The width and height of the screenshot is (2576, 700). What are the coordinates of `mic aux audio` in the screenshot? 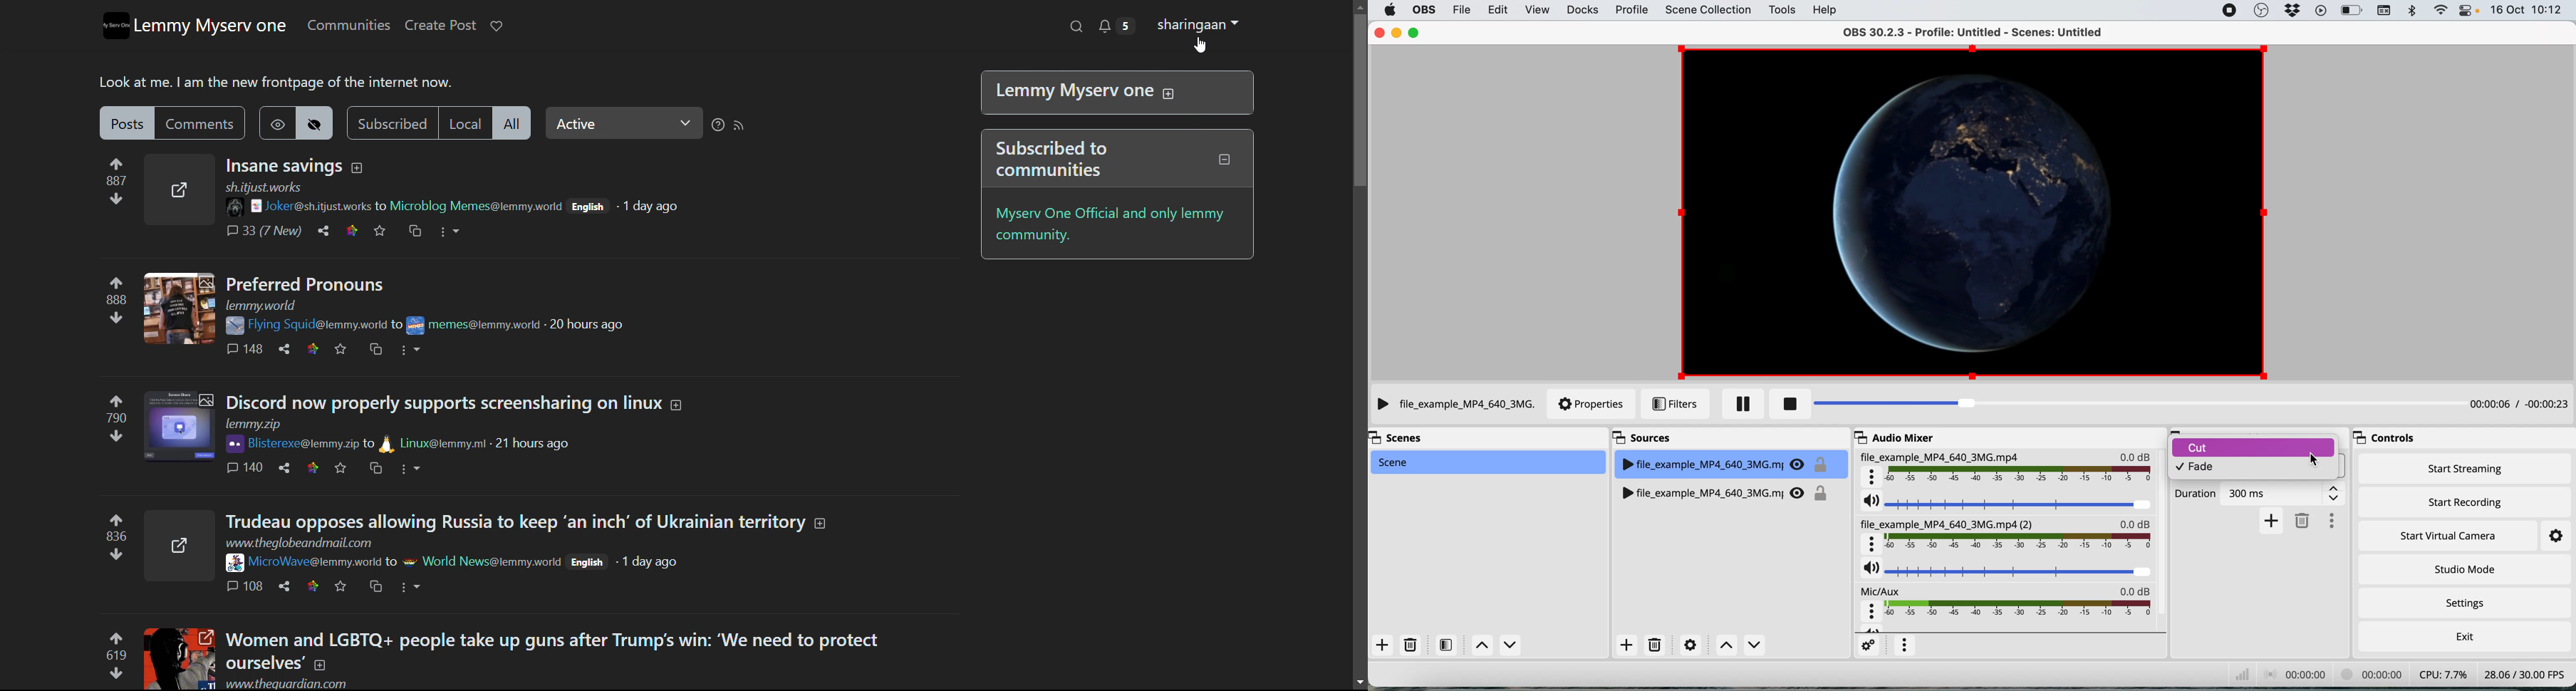 It's located at (2008, 605).